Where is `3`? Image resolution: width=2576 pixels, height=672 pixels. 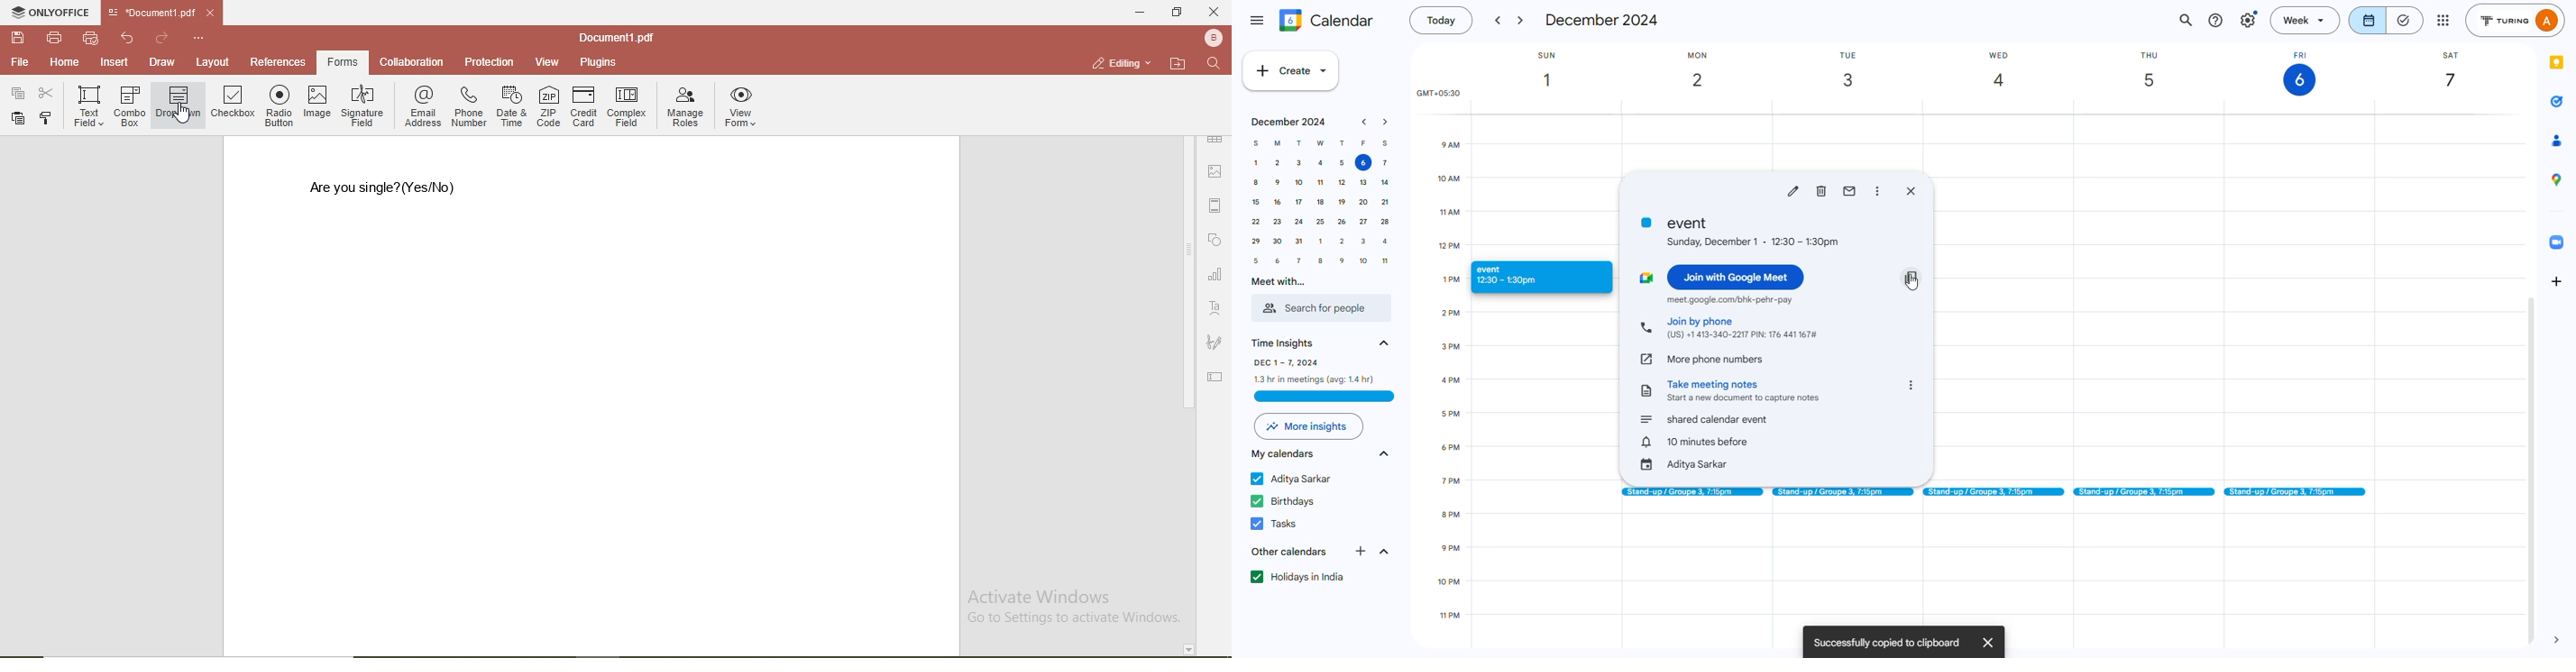 3 is located at coordinates (1299, 164).